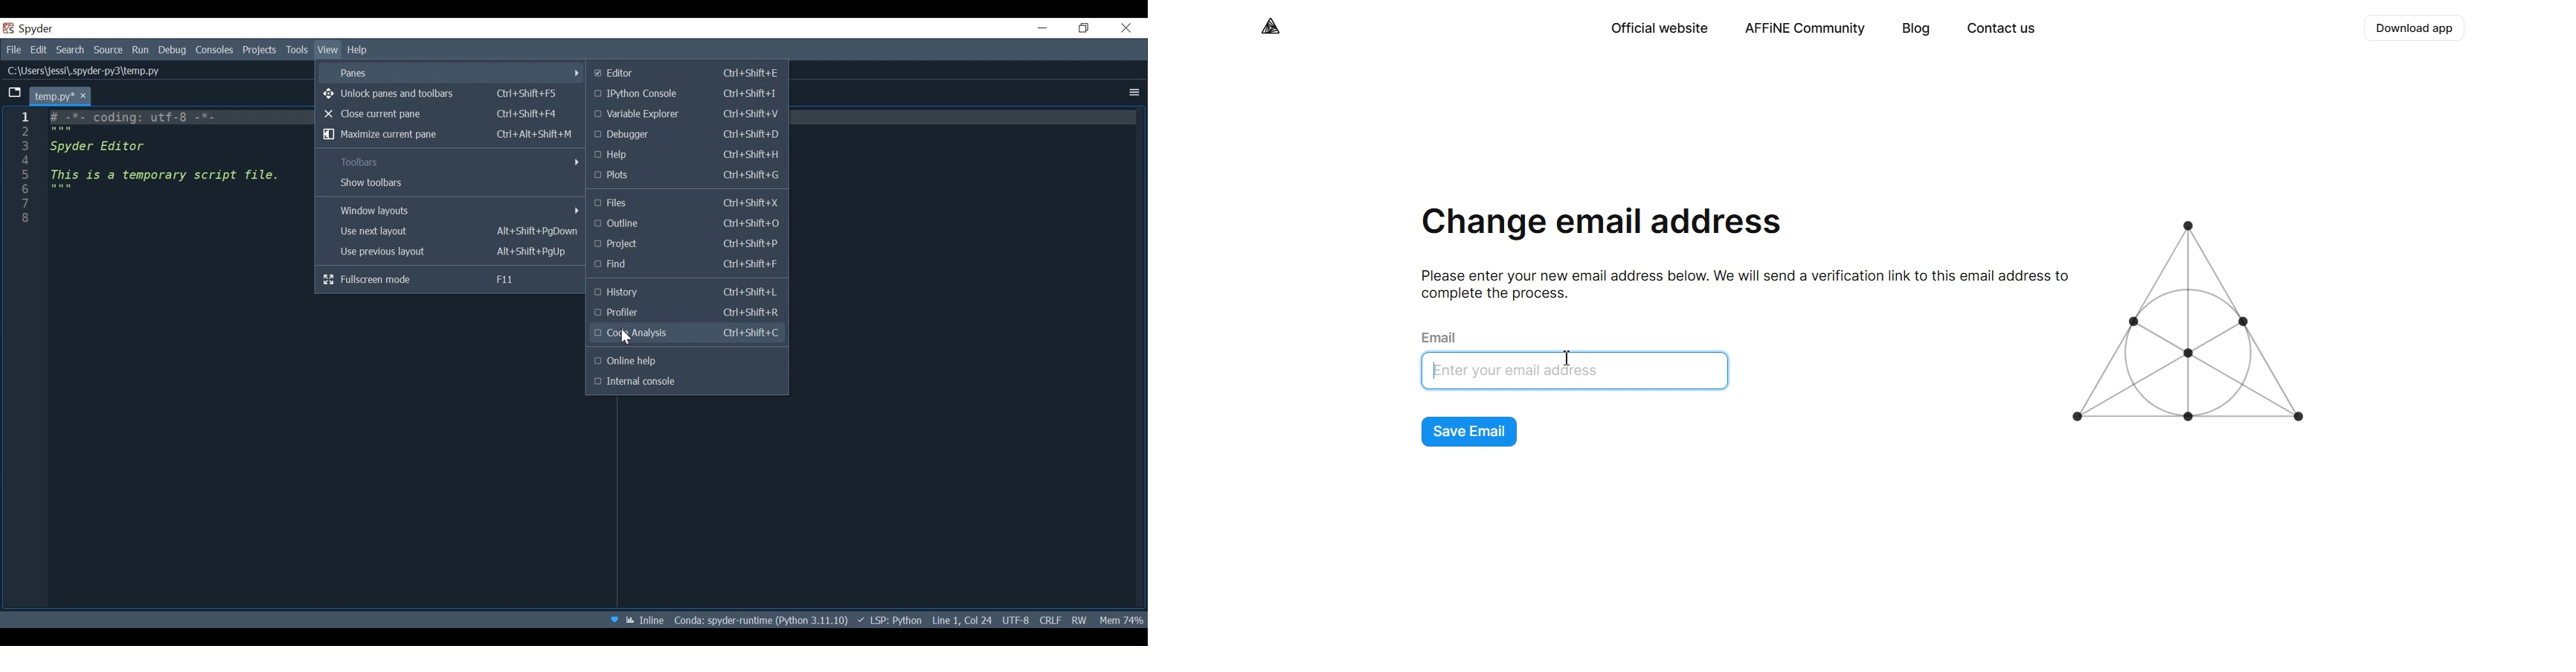  What do you see at coordinates (762, 619) in the screenshot?
I see `File path` at bounding box center [762, 619].